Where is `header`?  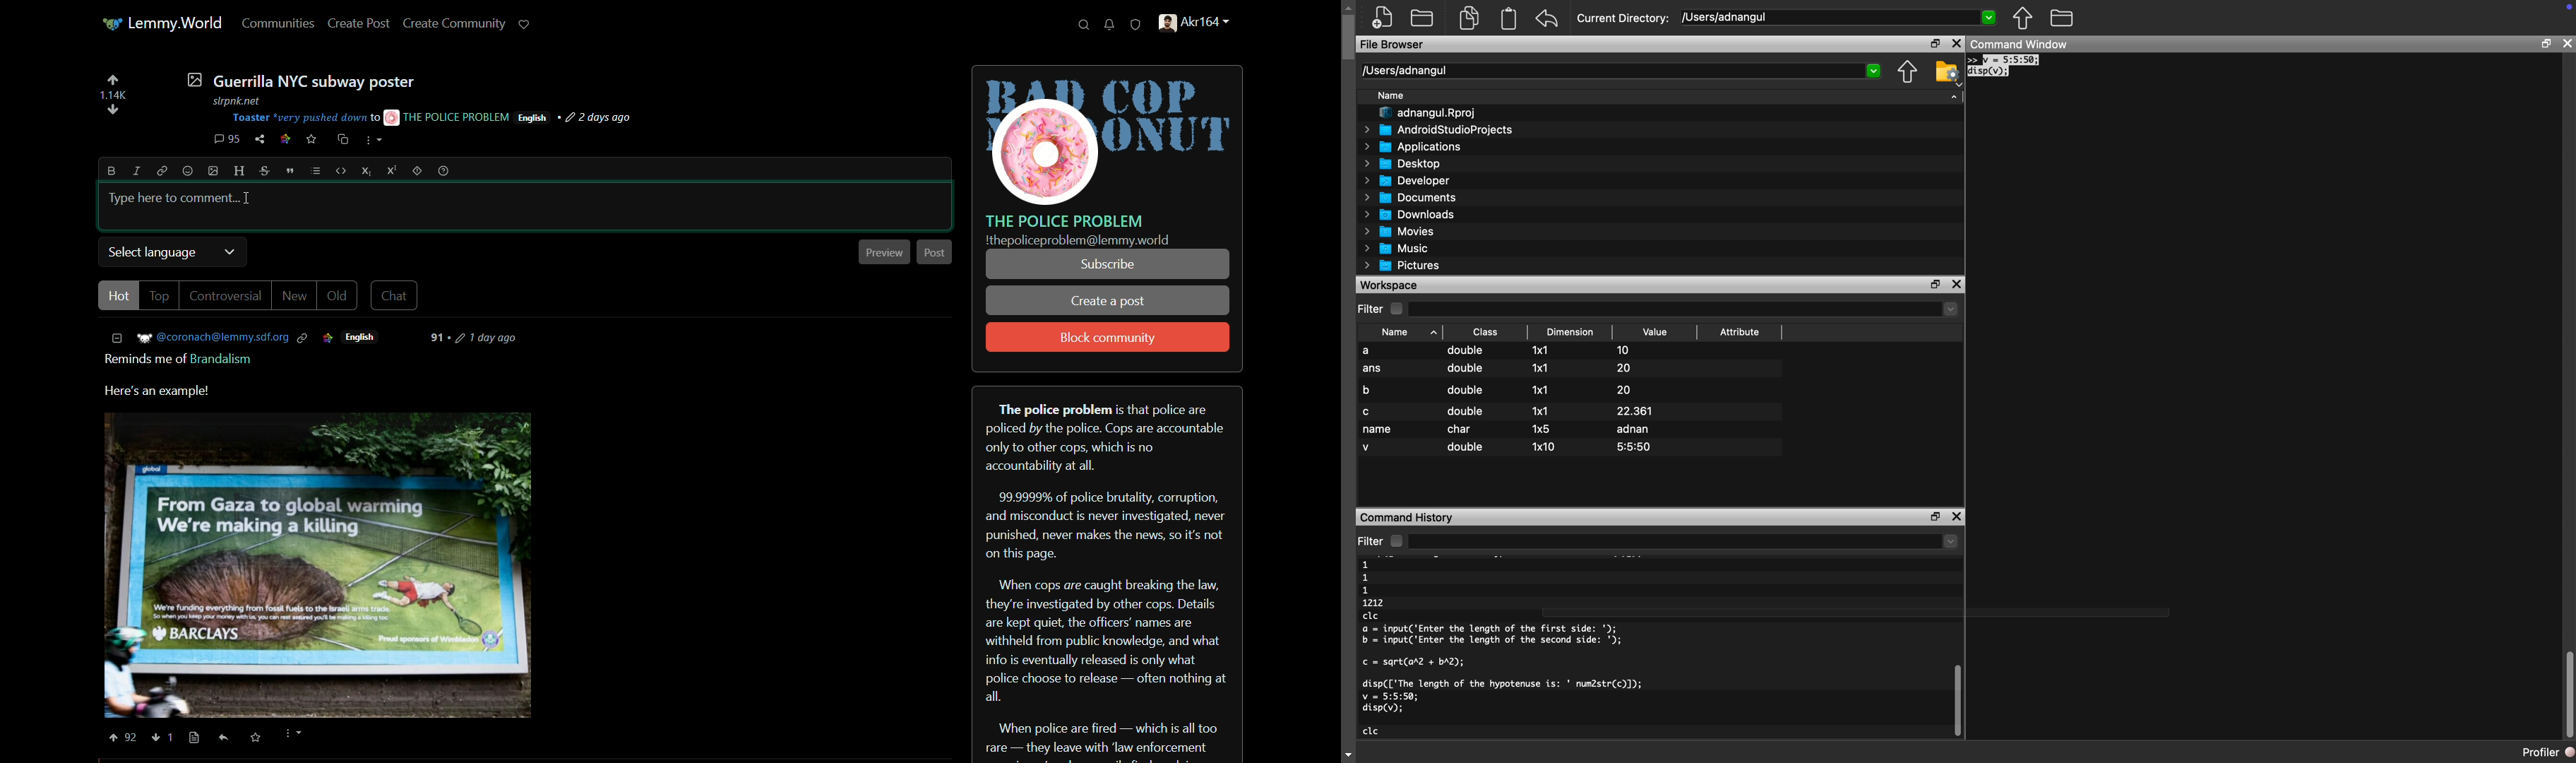
header is located at coordinates (240, 172).